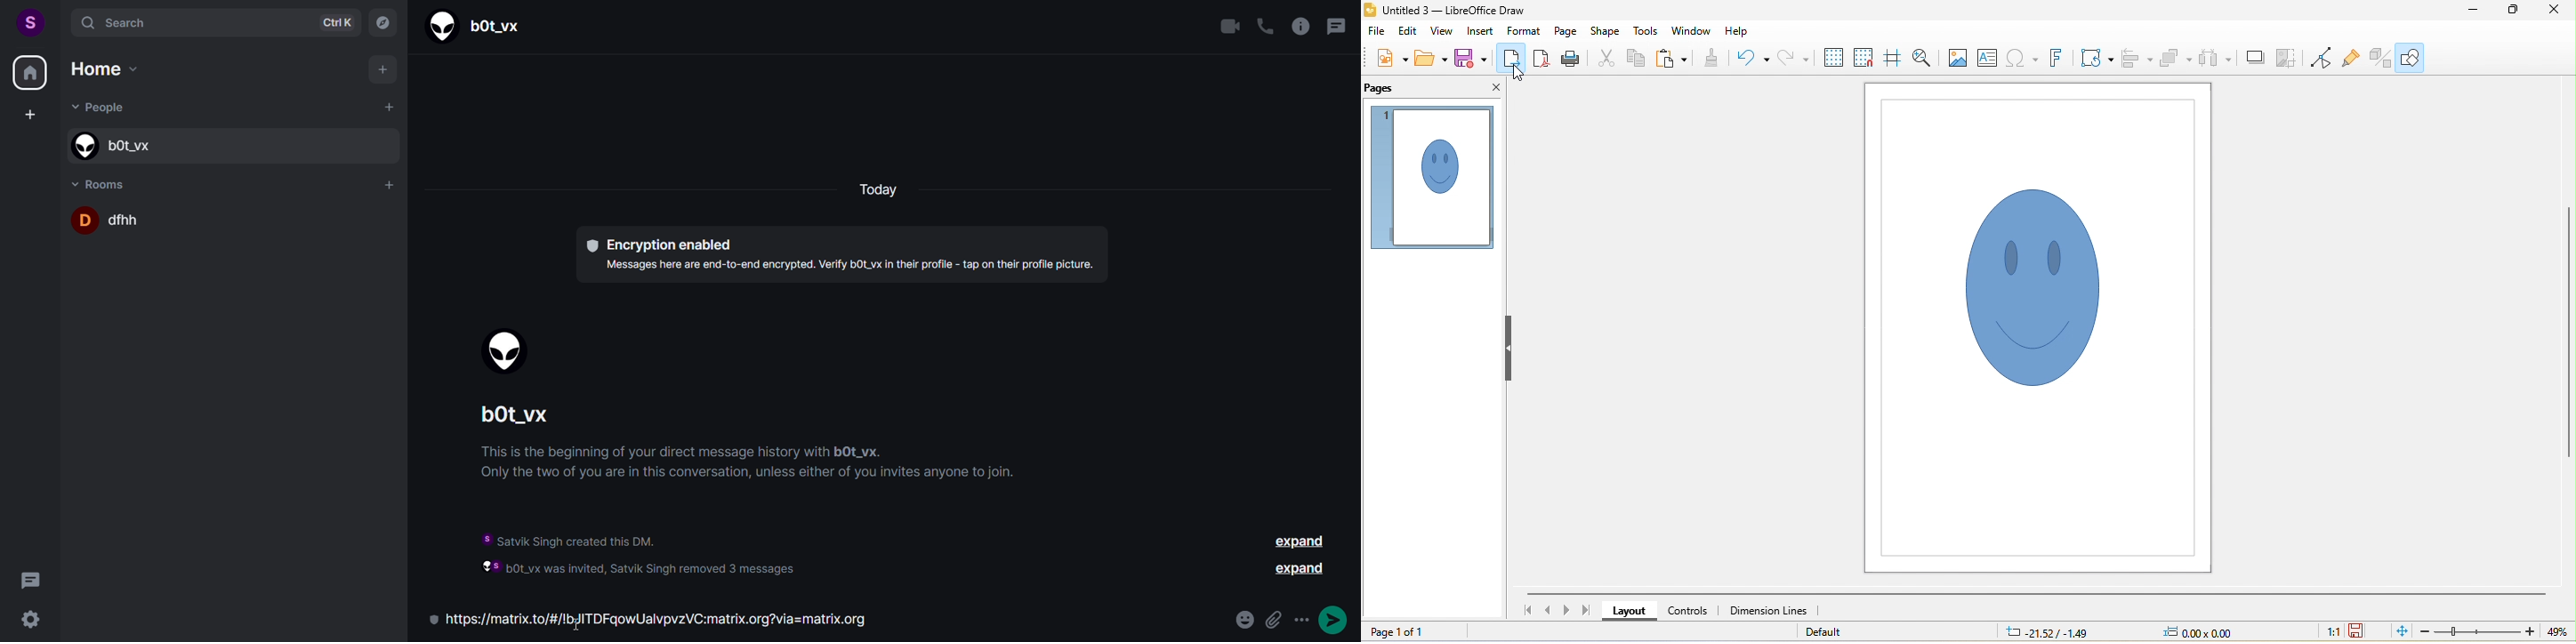  What do you see at coordinates (846, 254) in the screenshot?
I see `text` at bounding box center [846, 254].